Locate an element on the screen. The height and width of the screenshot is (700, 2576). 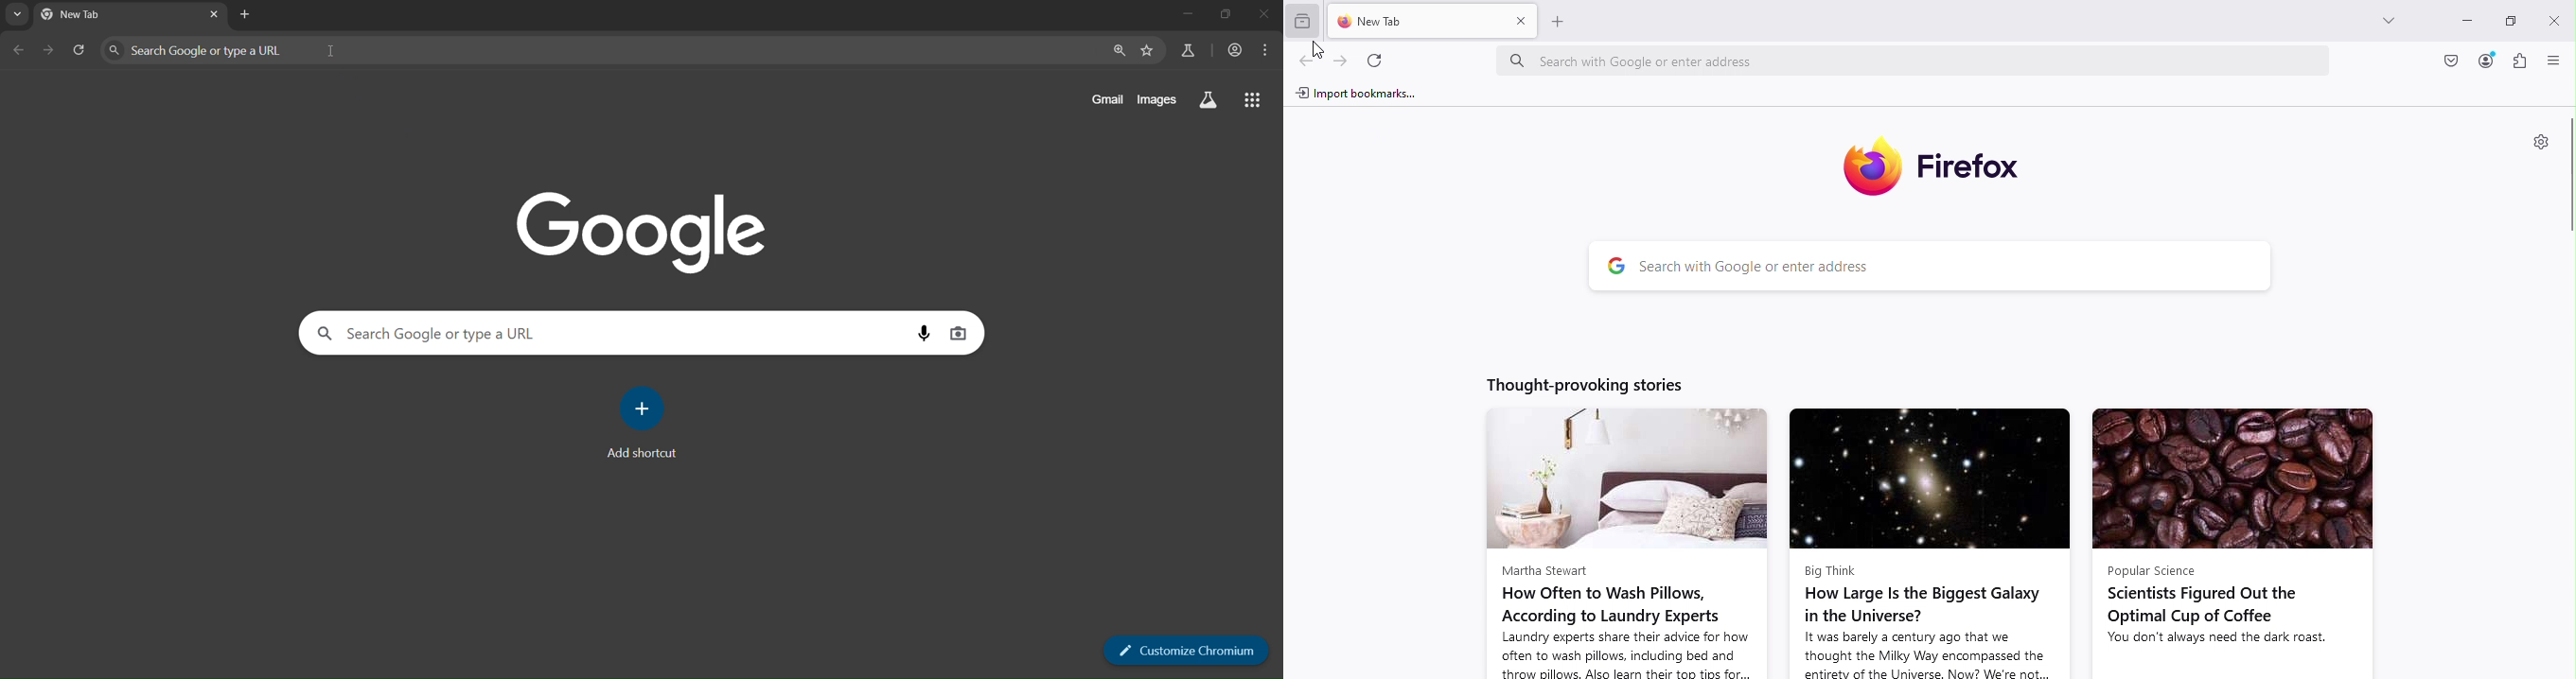
full screen is located at coordinates (1227, 15).